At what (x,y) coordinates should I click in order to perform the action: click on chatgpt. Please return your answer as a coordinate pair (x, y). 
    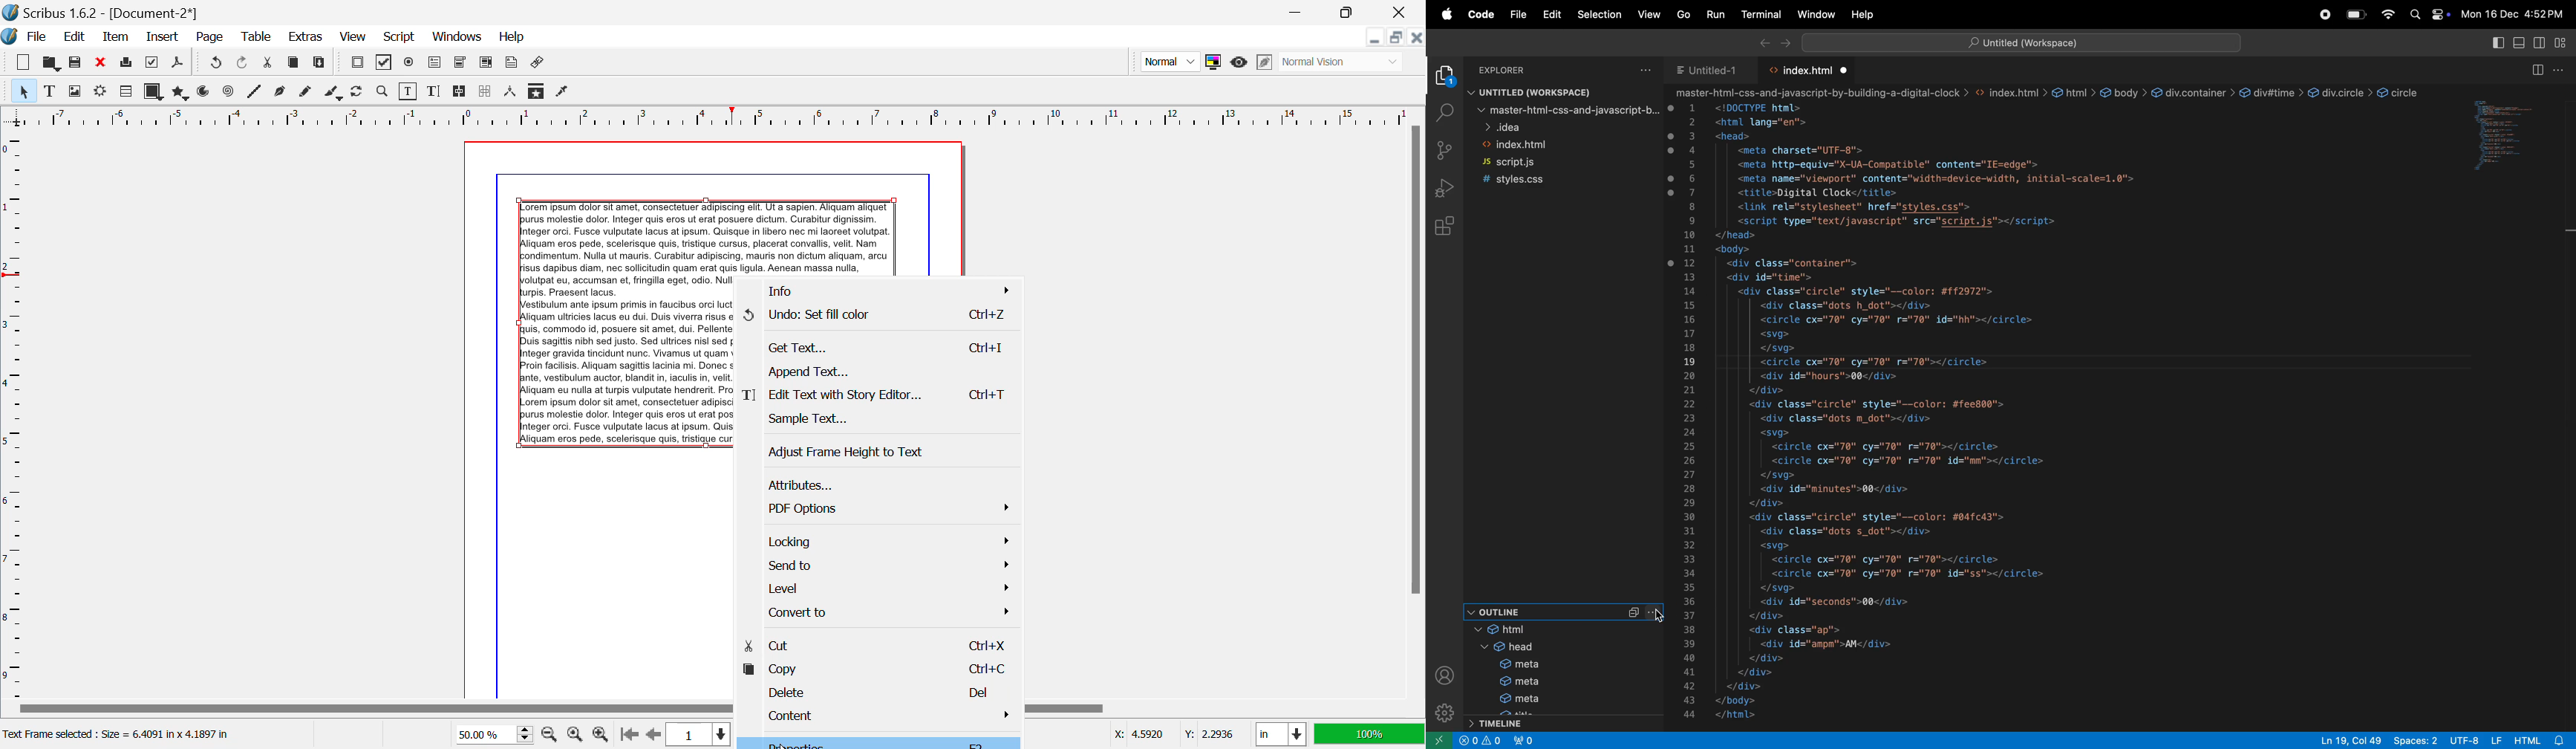
    Looking at the image, I should click on (2321, 13).